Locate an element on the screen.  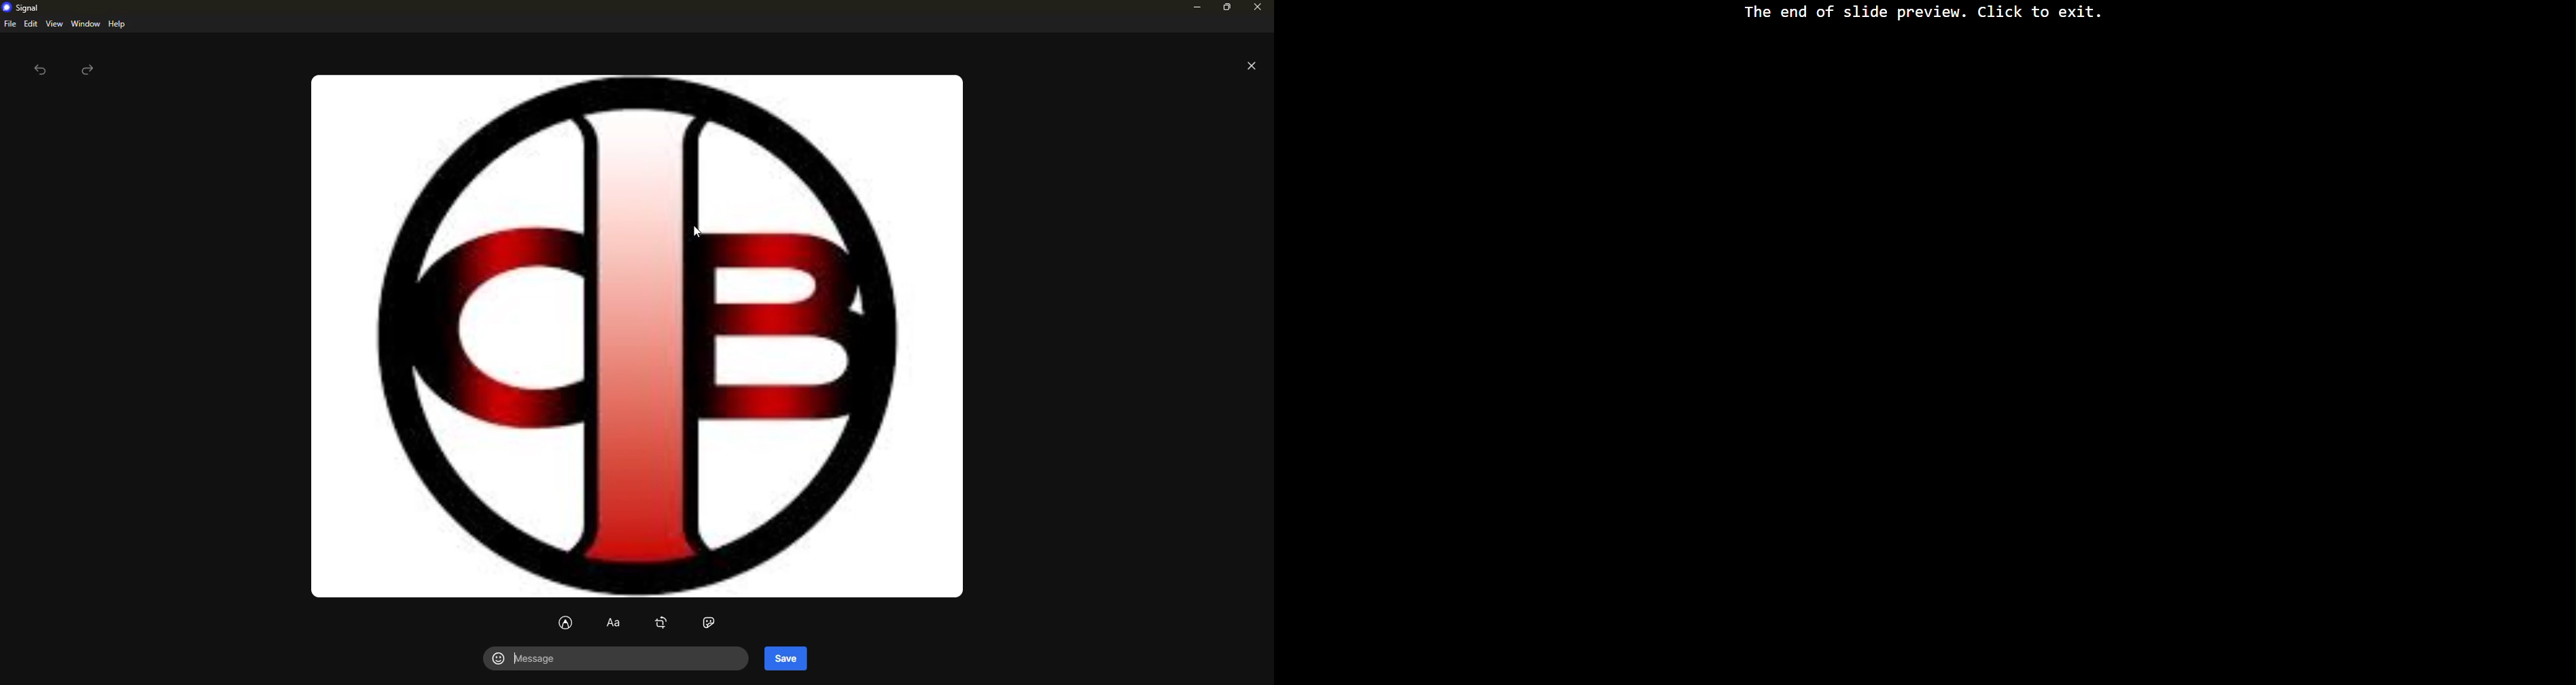
square is located at coordinates (662, 622).